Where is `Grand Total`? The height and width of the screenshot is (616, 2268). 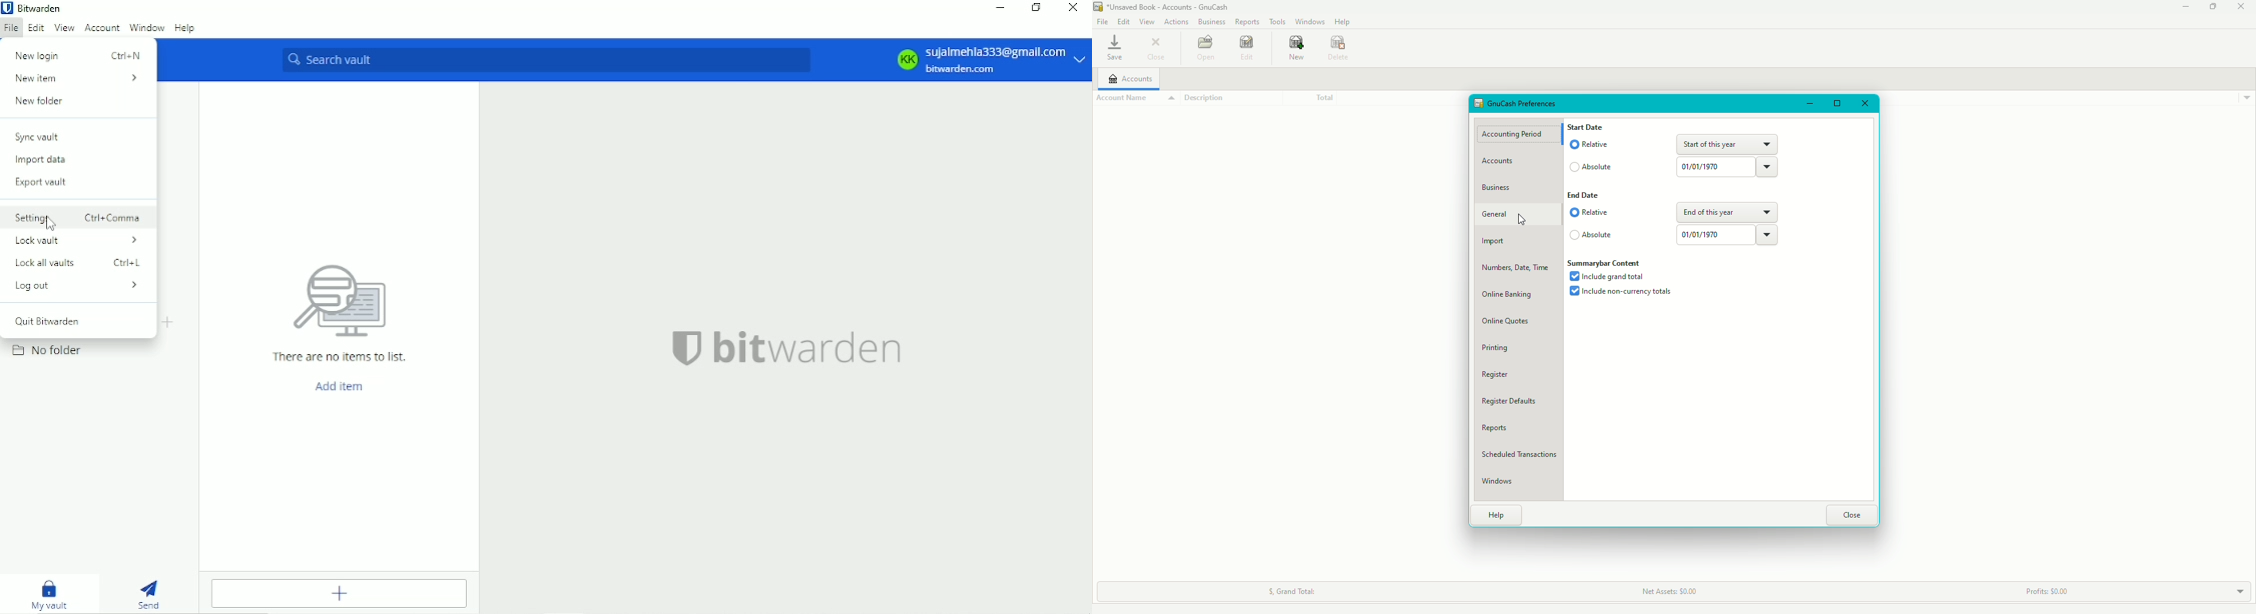
Grand Total is located at coordinates (1287, 592).